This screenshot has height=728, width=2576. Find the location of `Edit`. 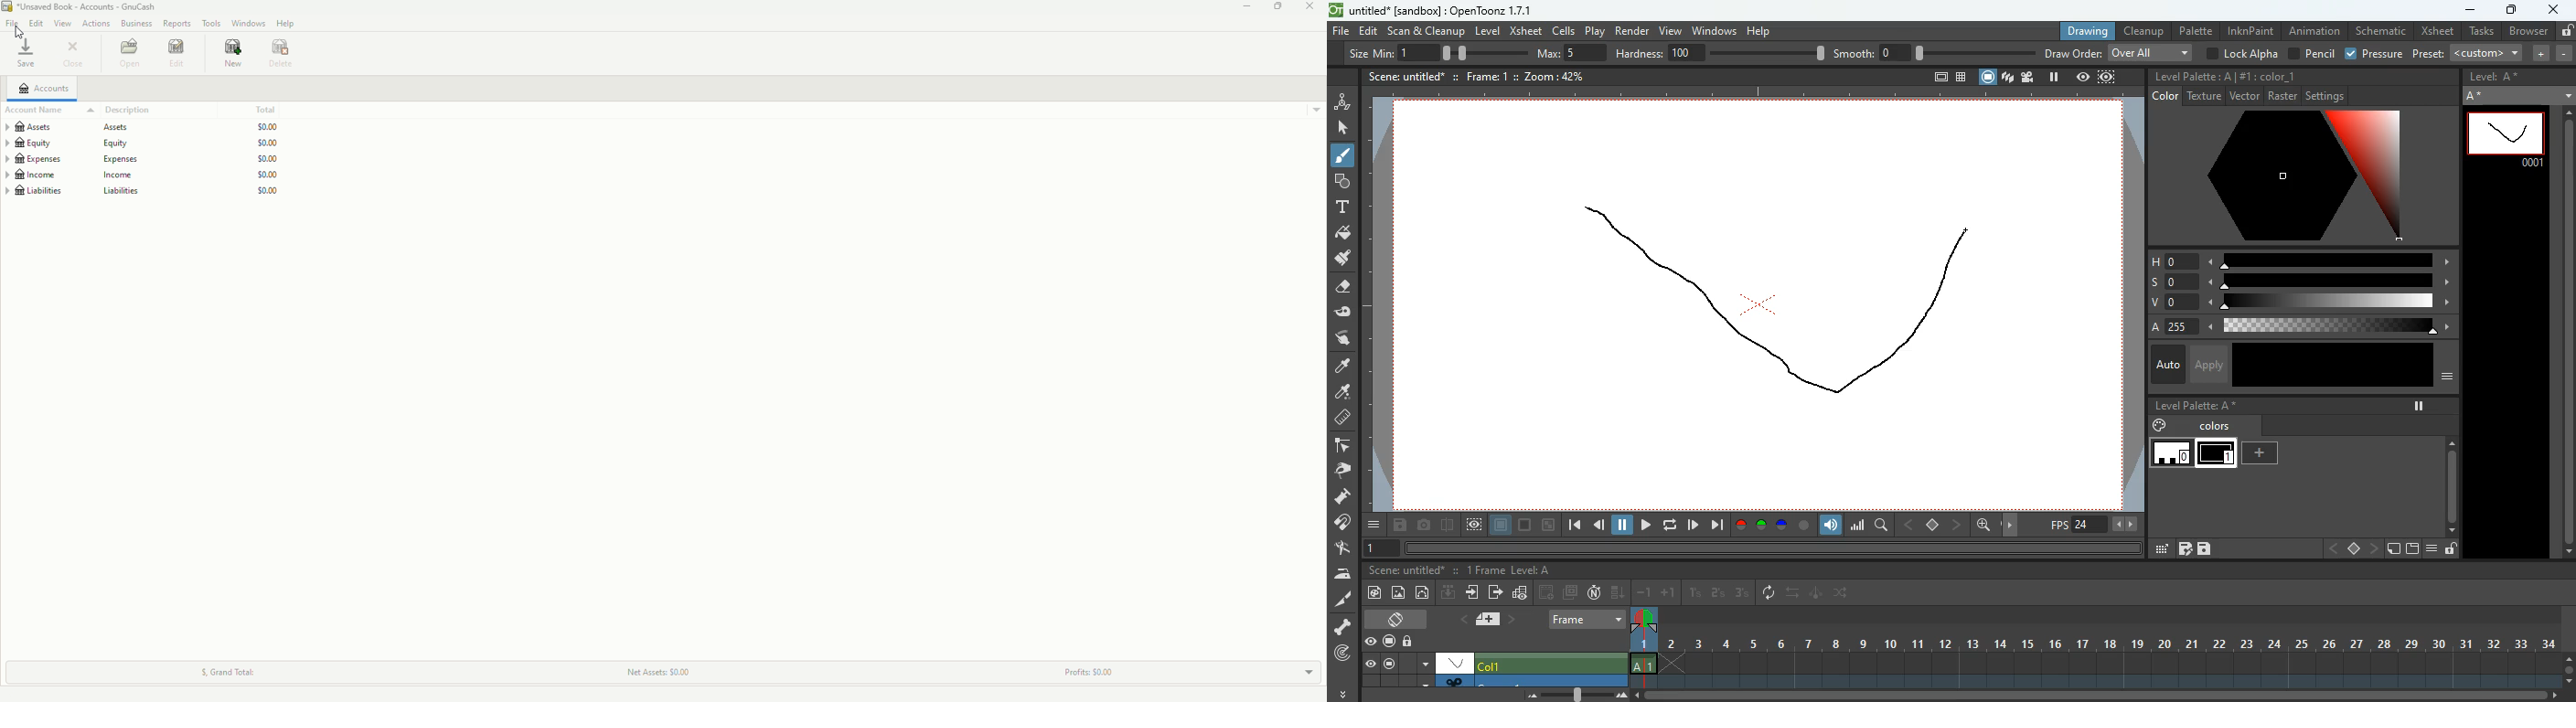

Edit is located at coordinates (35, 23).